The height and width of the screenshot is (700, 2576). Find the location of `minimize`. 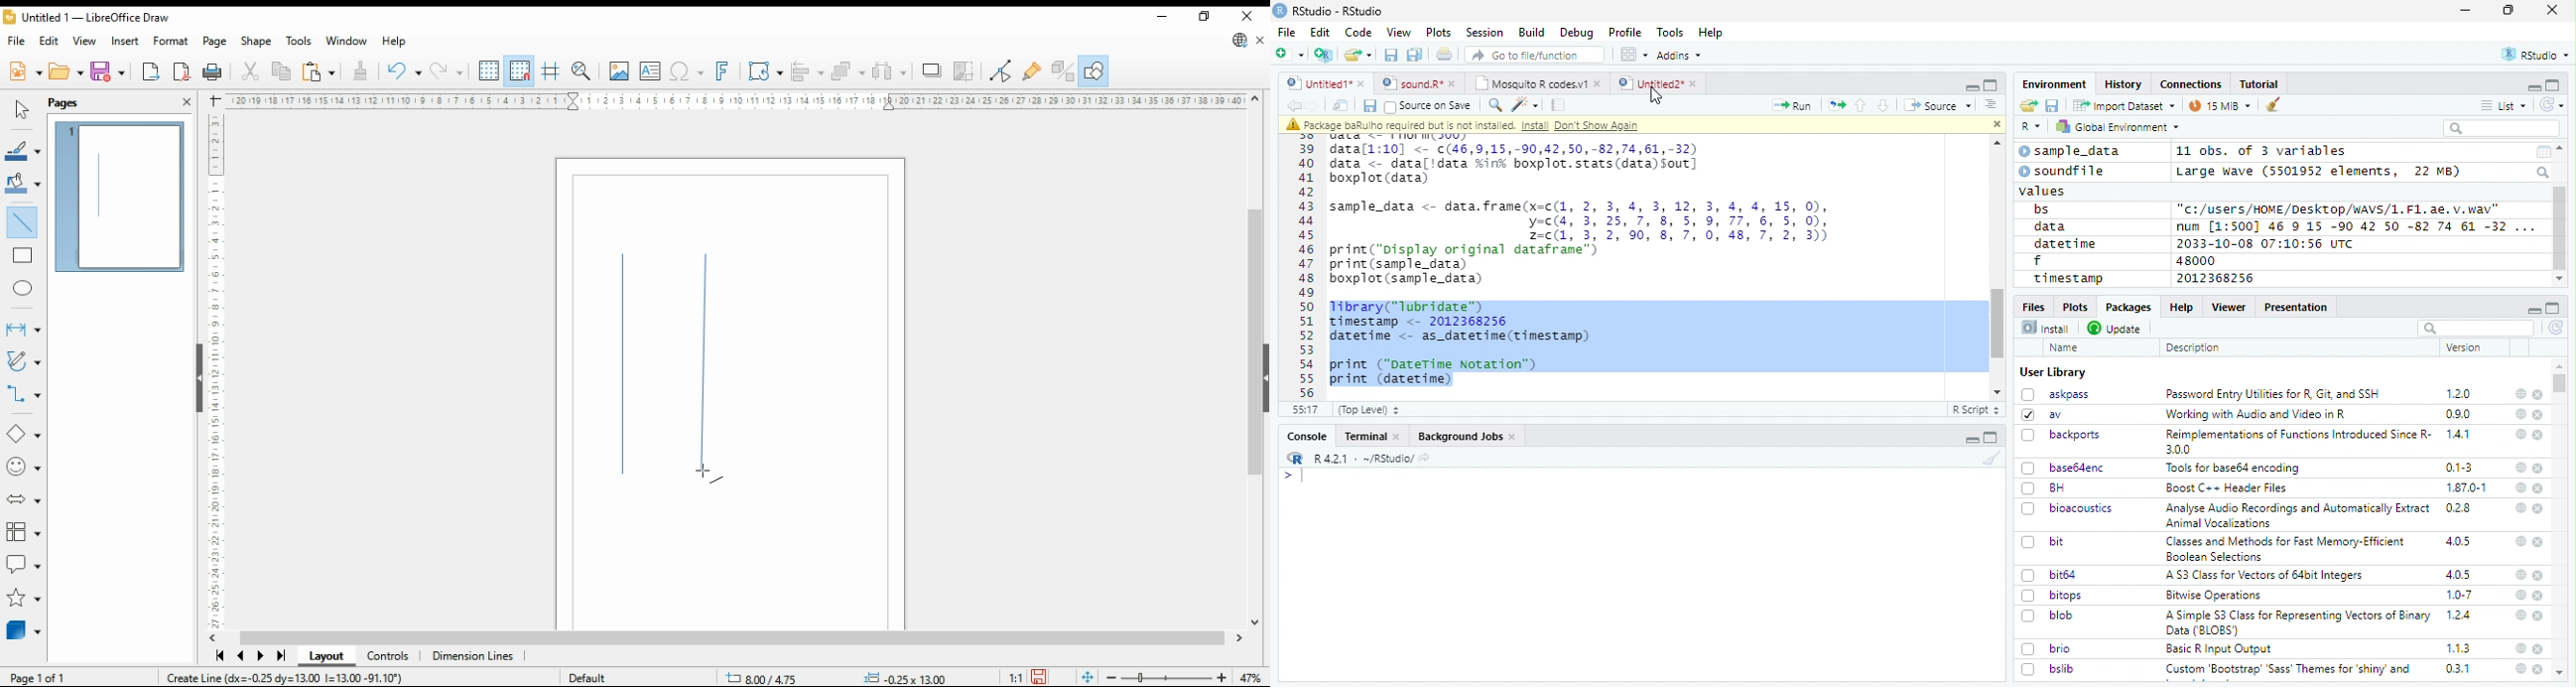

minimize is located at coordinates (1163, 17).